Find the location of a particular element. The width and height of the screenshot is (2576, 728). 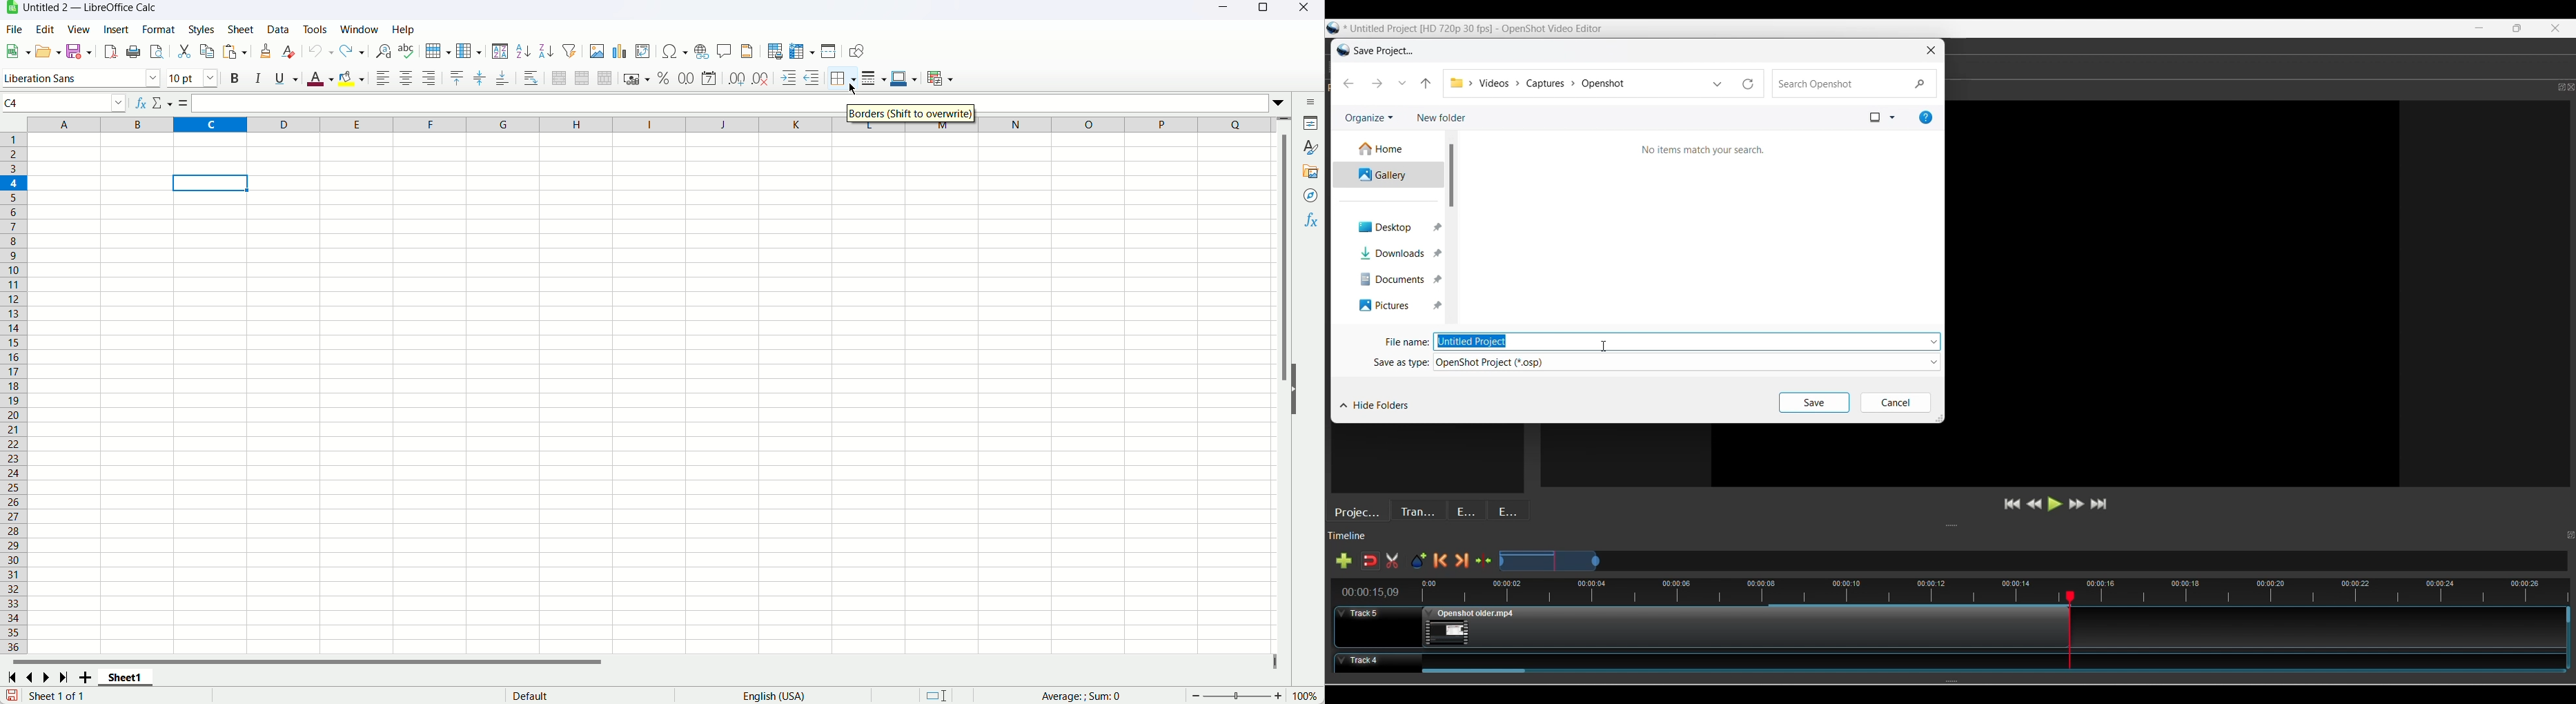

Project files is located at coordinates (1358, 510).